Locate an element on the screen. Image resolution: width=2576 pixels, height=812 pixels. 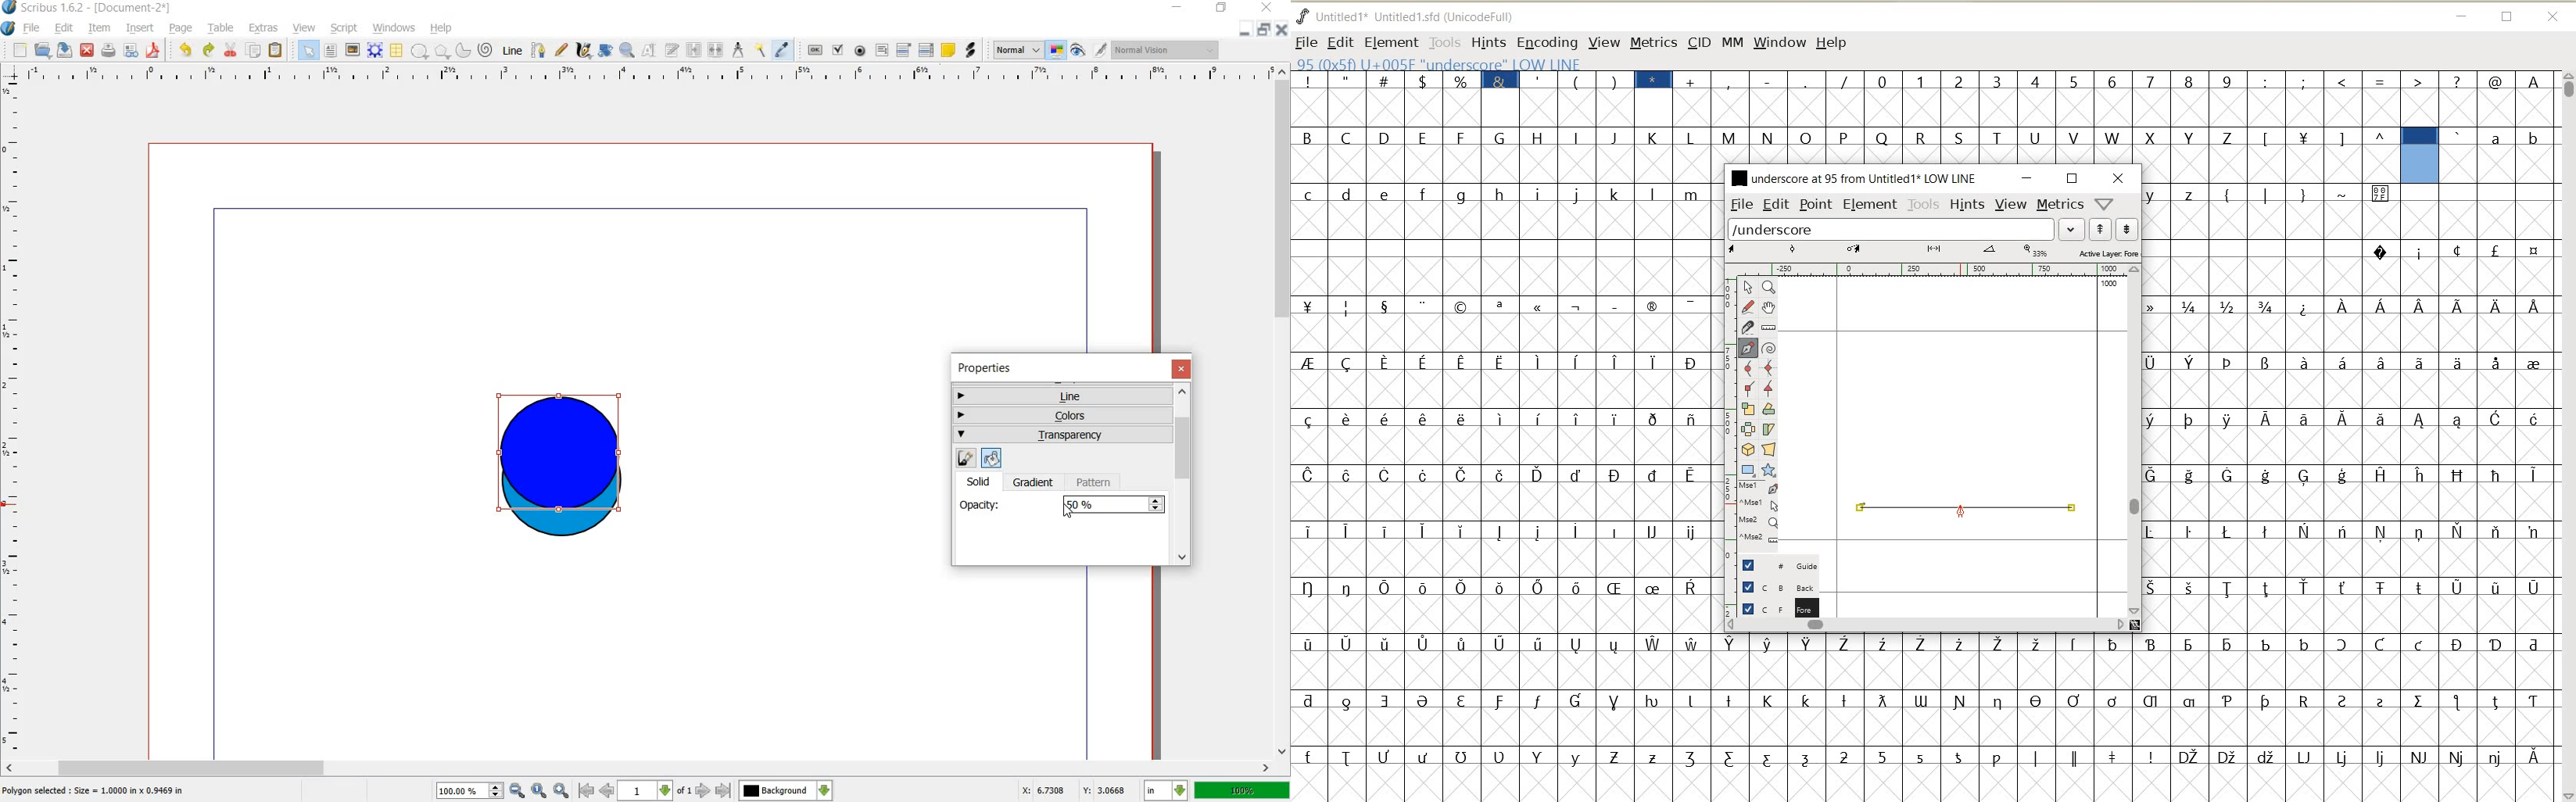
add point tool/CURSOR POSITION is located at coordinates (1960, 511).